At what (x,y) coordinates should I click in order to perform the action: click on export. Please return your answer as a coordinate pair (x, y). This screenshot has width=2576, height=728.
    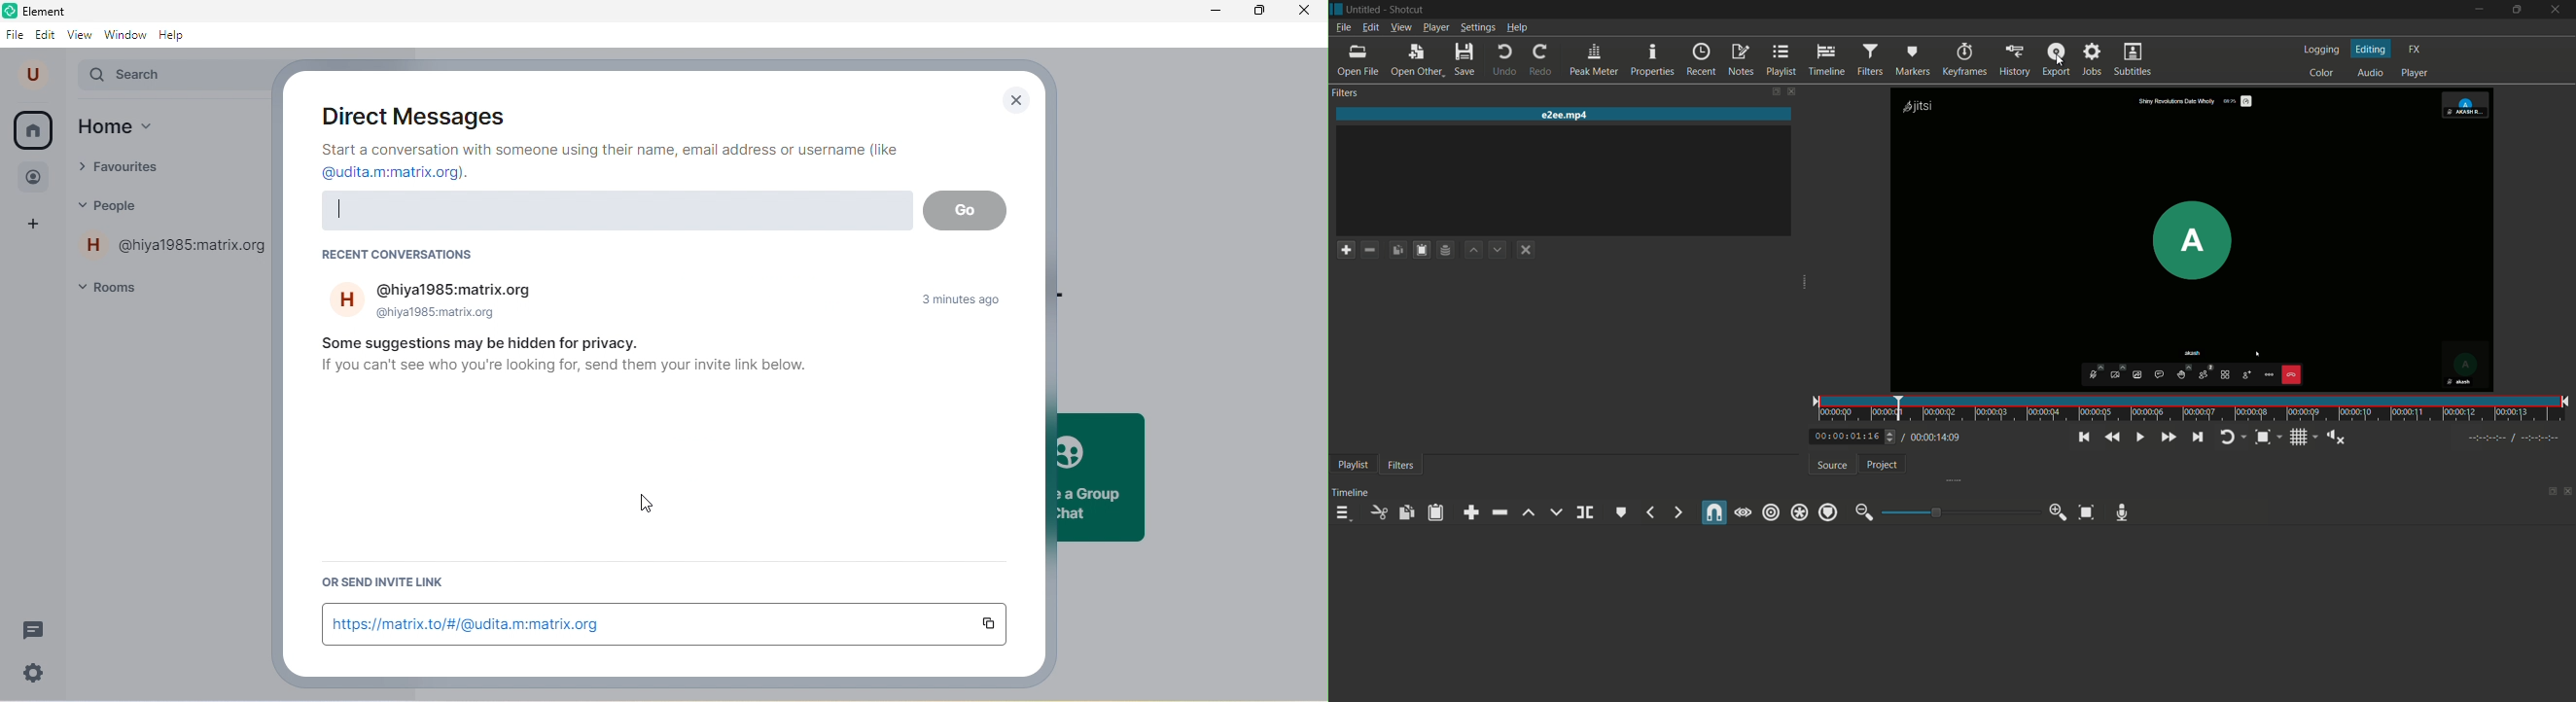
    Looking at the image, I should click on (2016, 60).